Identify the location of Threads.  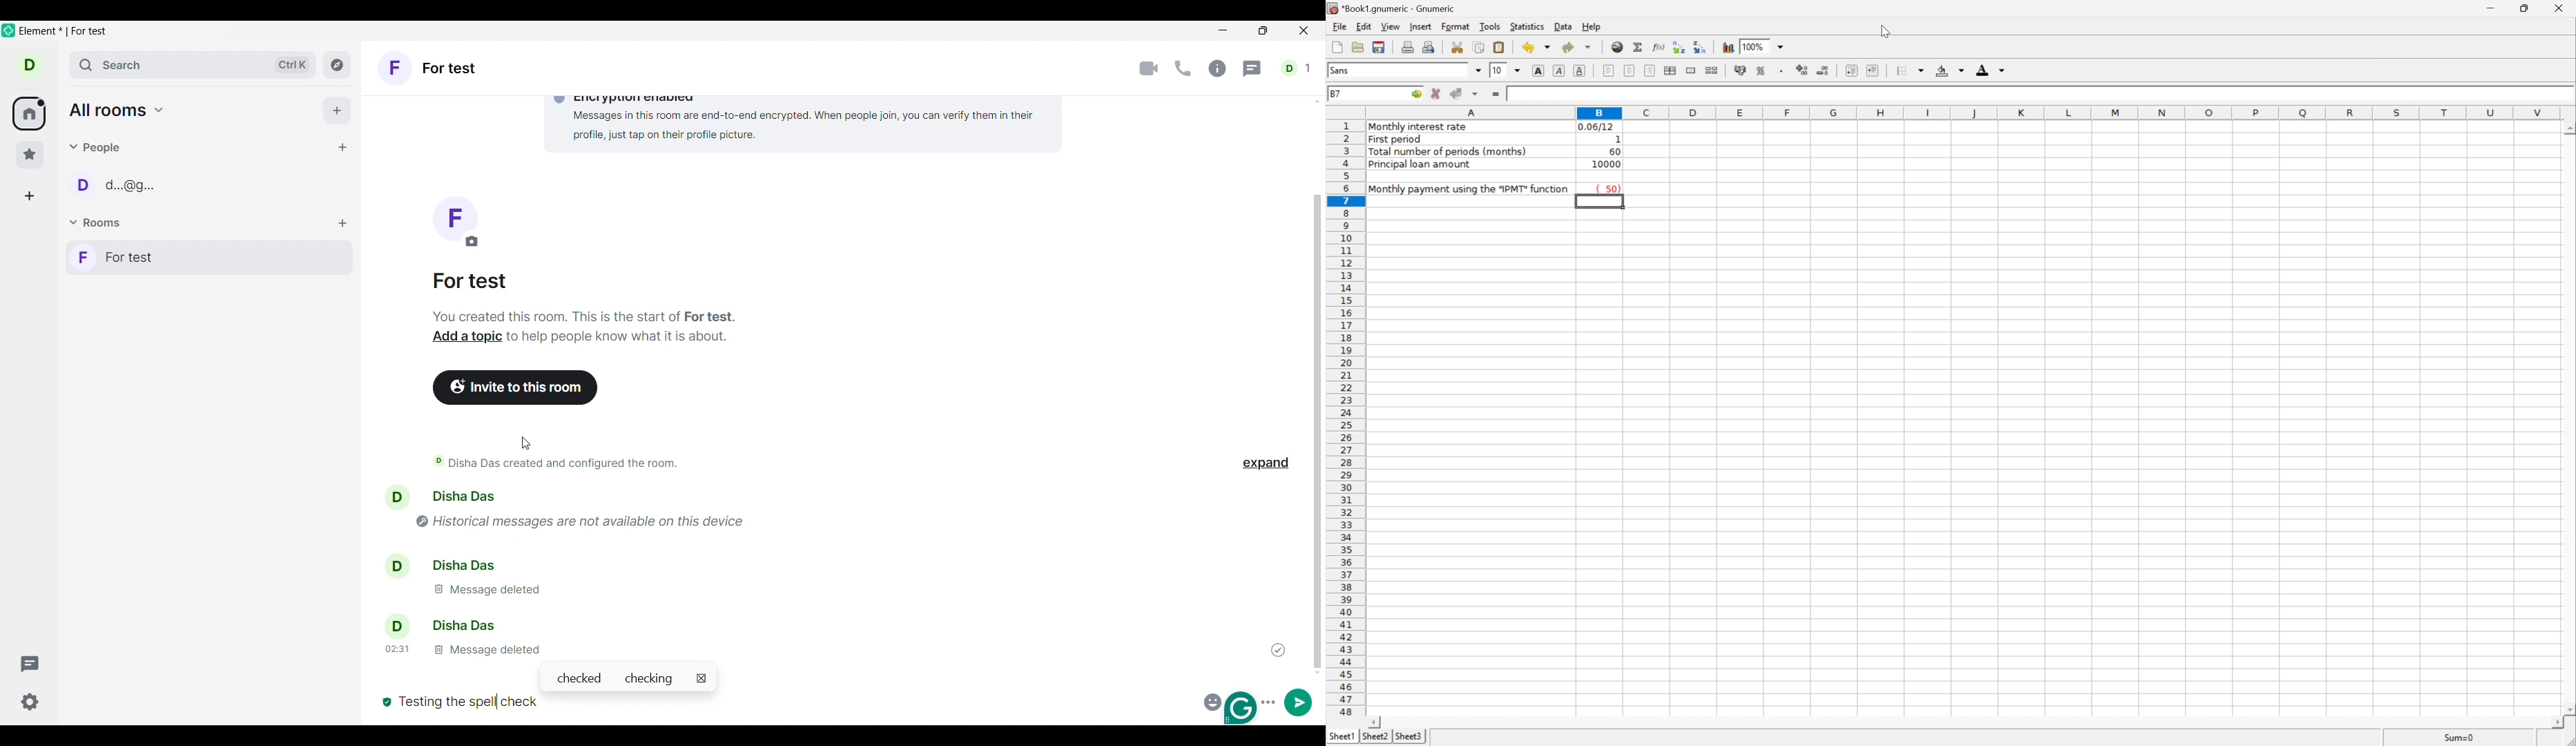
(30, 664).